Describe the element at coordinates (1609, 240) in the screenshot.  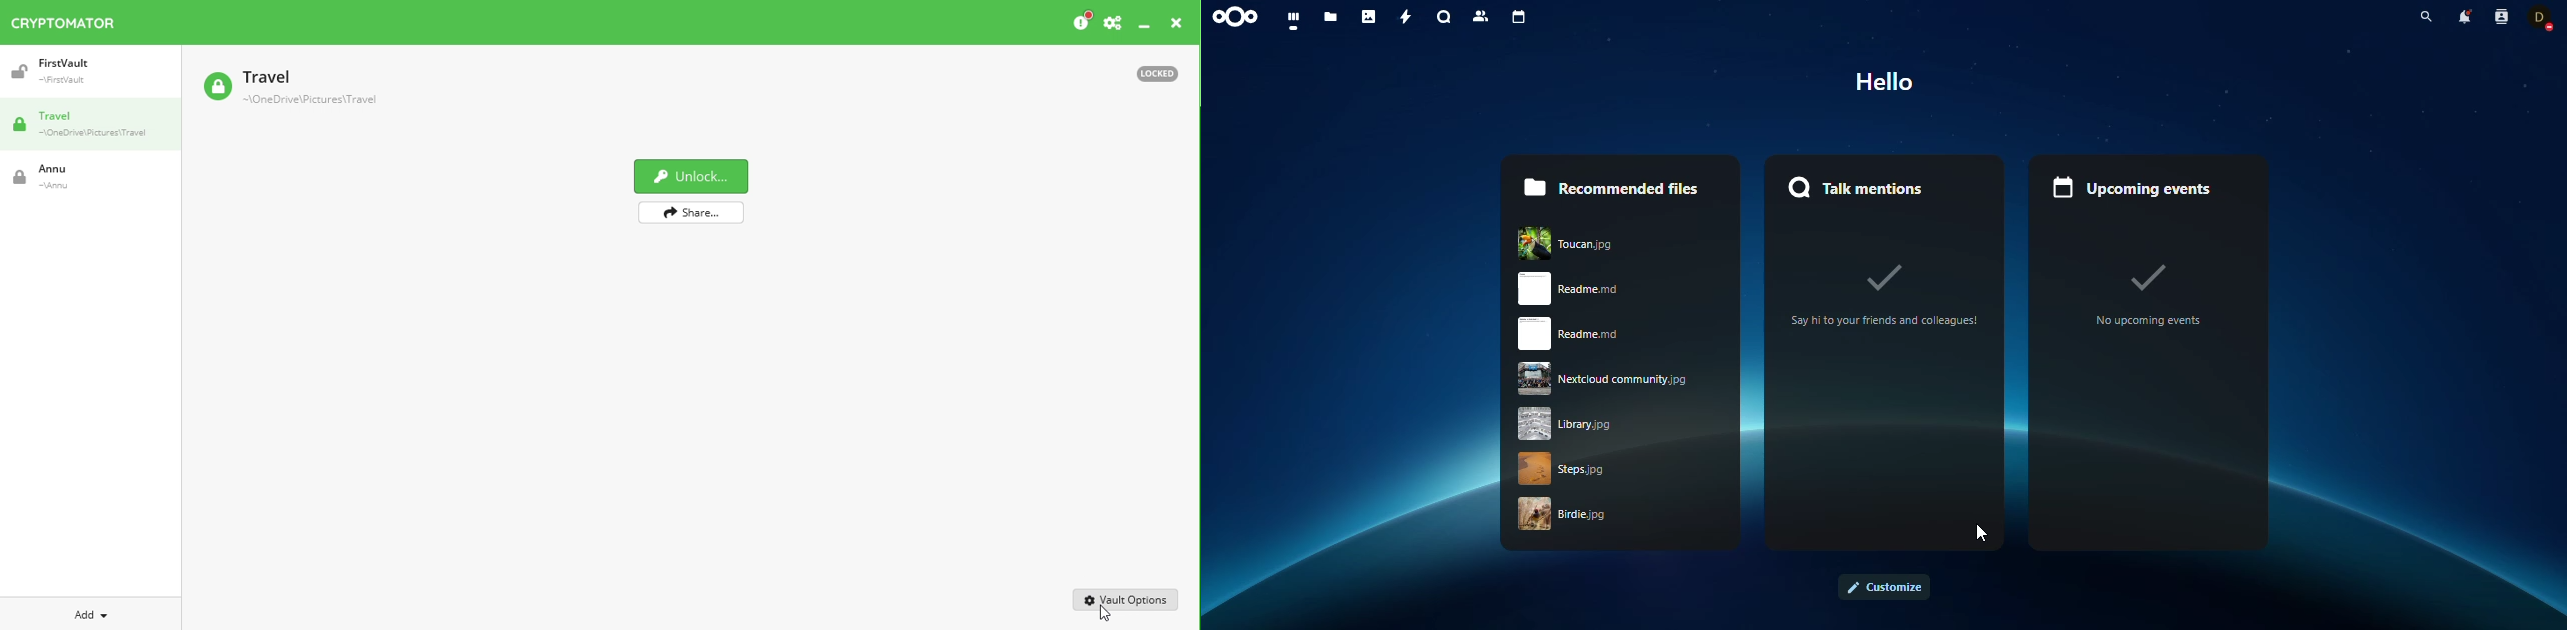
I see `Toucan.jpg` at that location.